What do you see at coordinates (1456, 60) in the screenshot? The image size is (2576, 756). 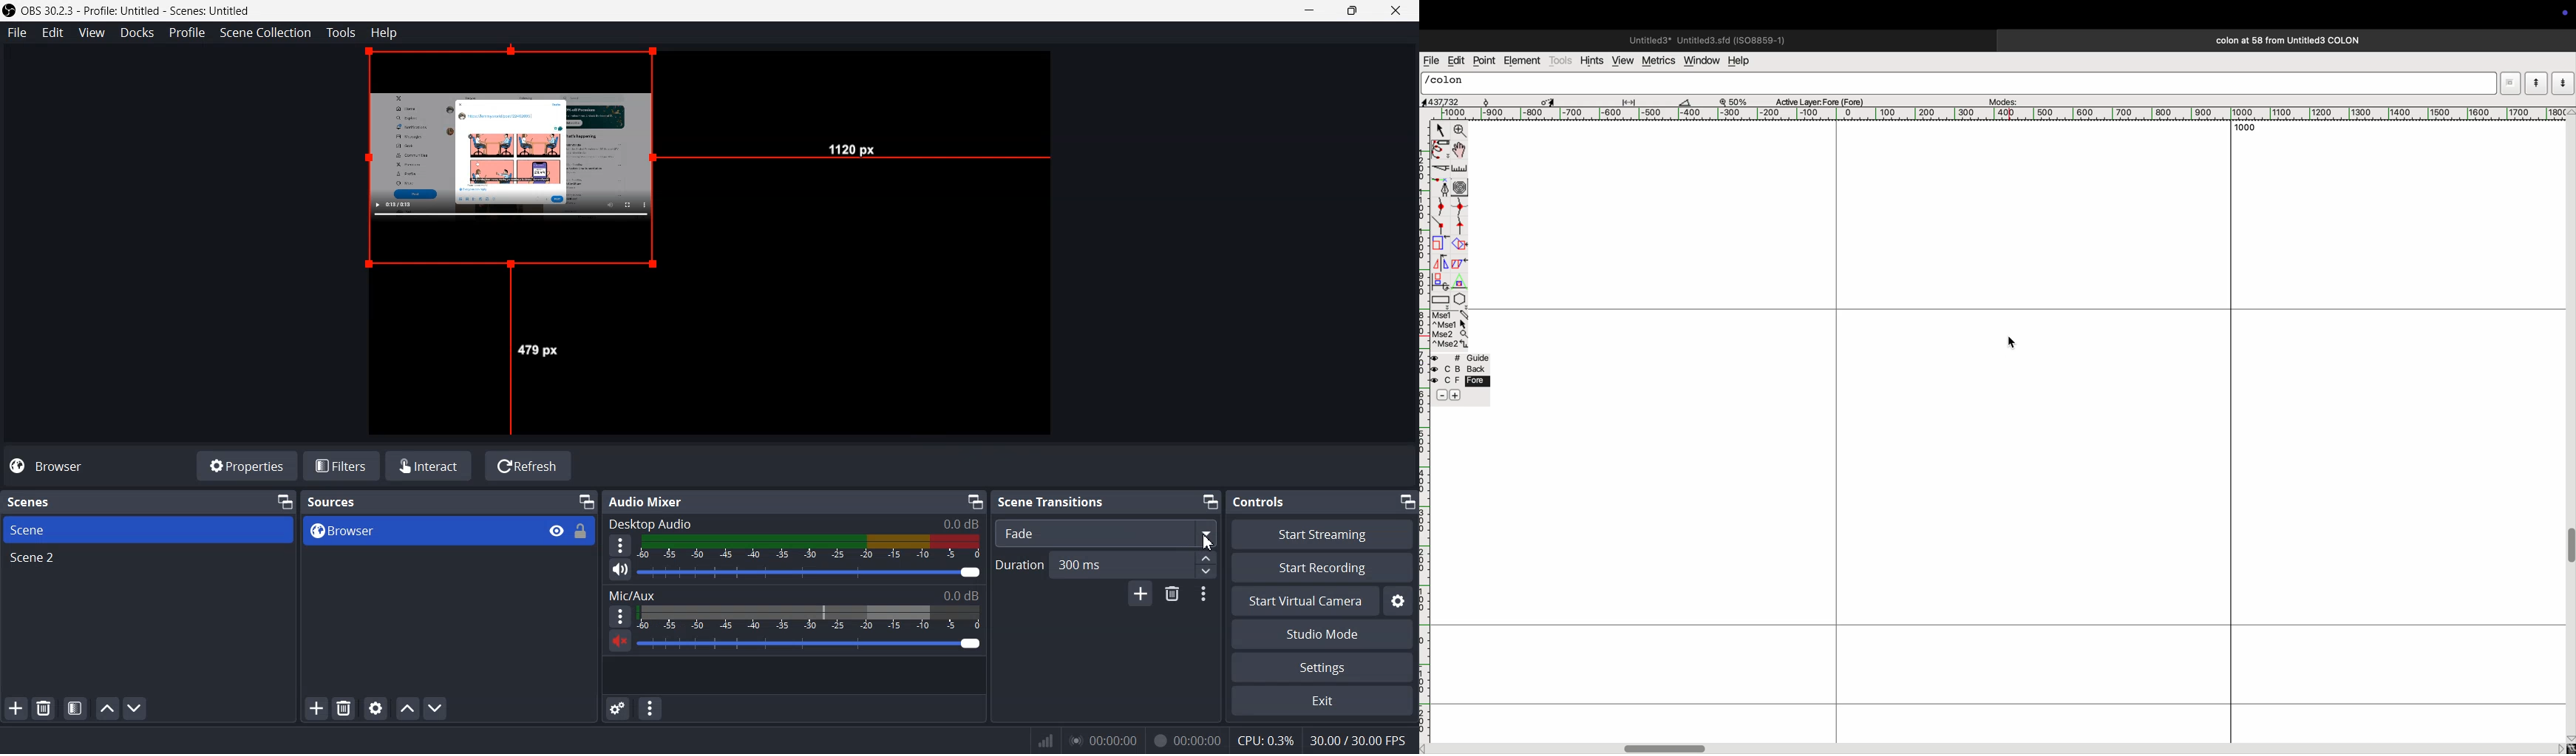 I see `edit` at bounding box center [1456, 60].